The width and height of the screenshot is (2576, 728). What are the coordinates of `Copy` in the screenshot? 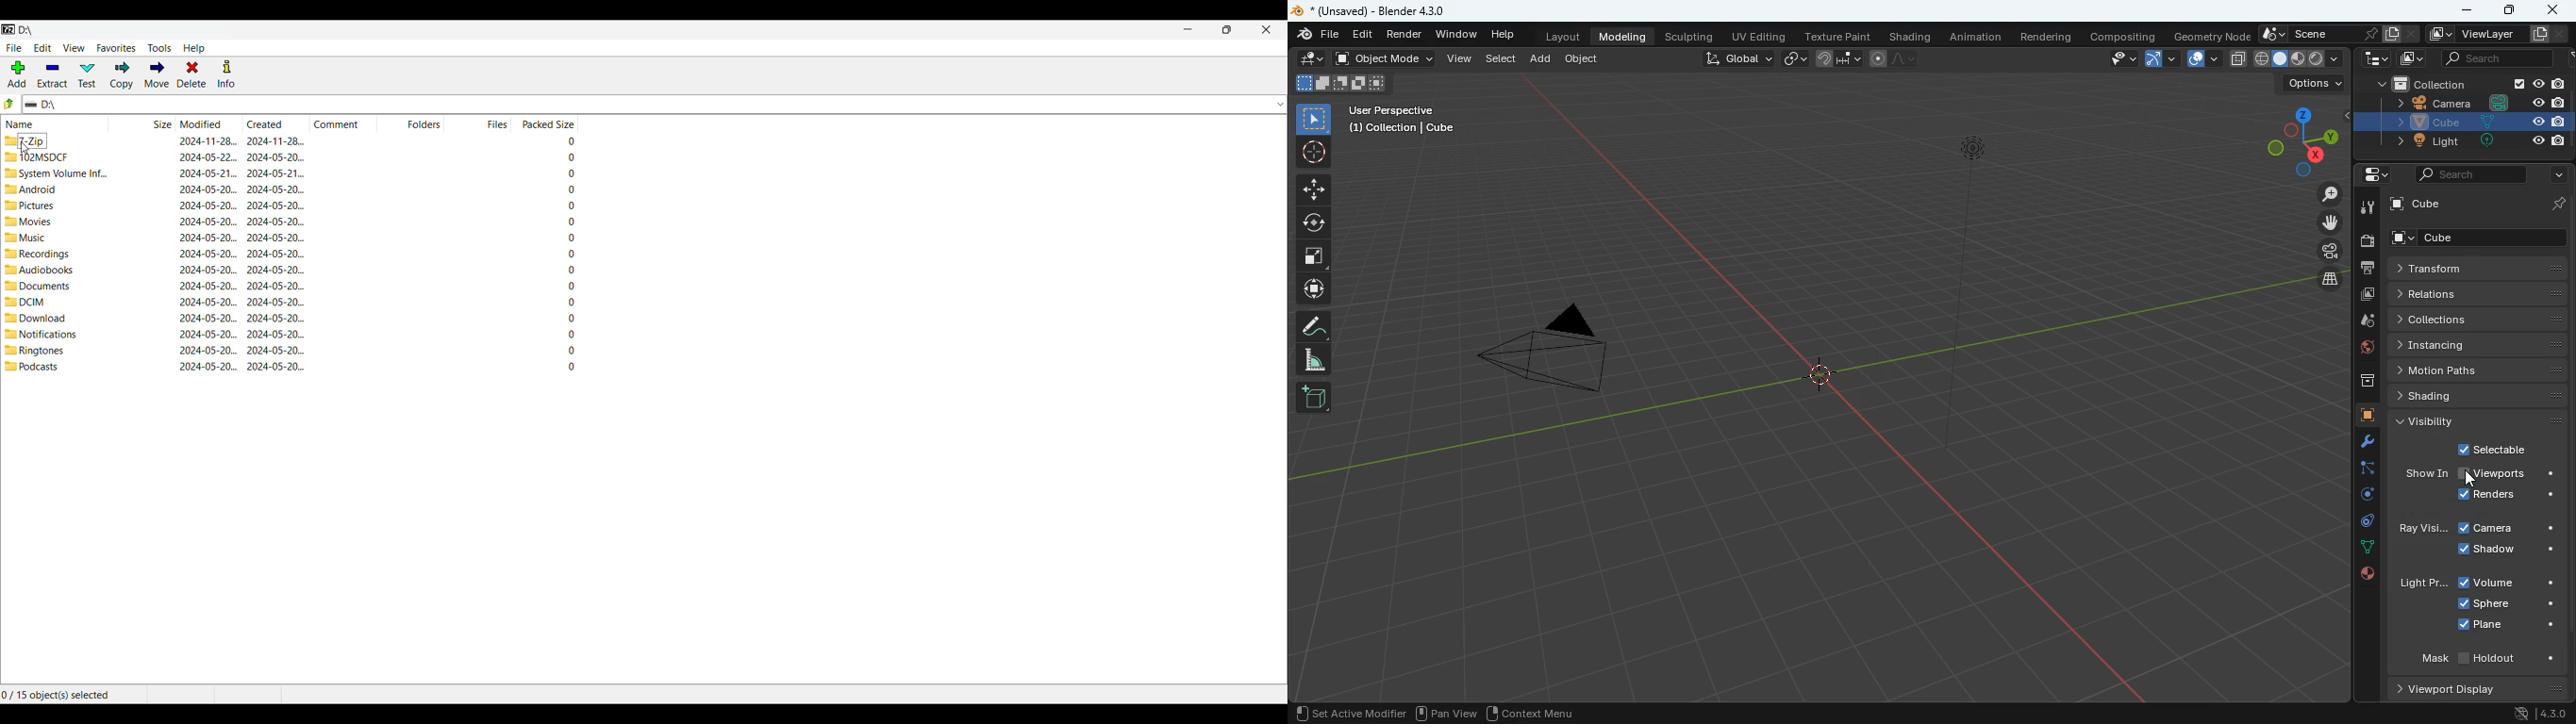 It's located at (122, 75).